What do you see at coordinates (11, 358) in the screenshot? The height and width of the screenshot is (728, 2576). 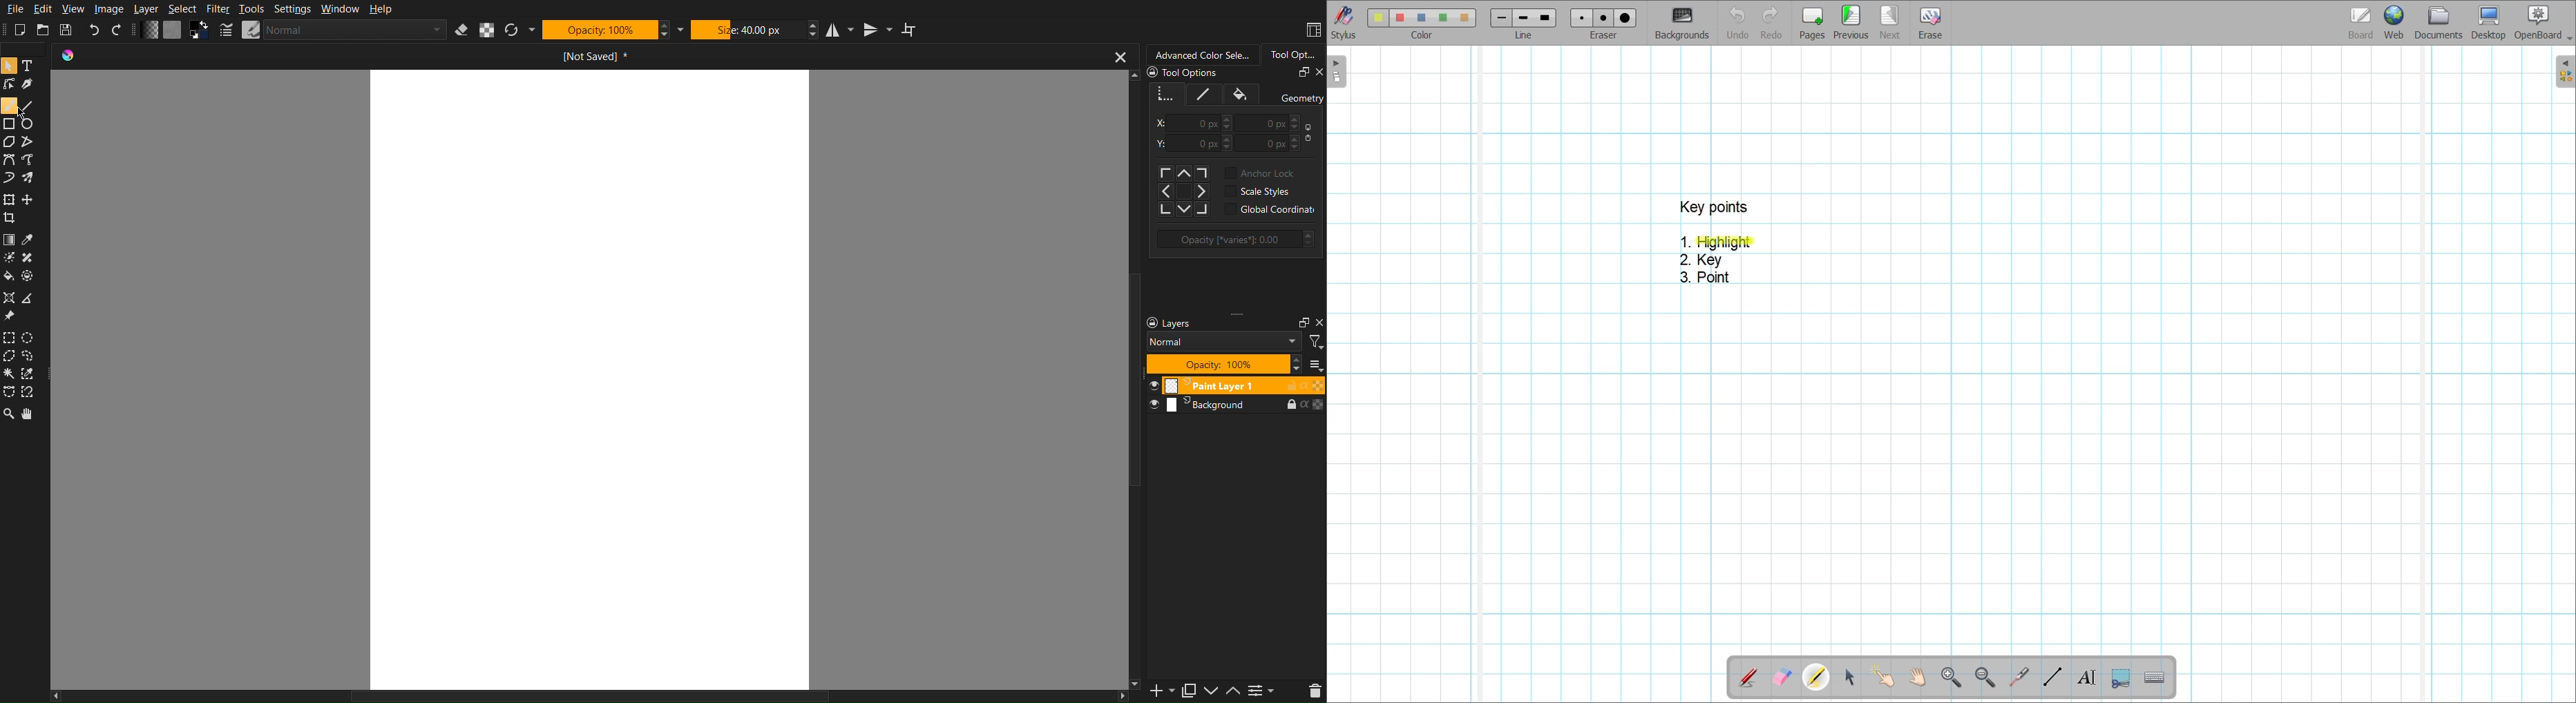 I see `Polygon Marquee Tool` at bounding box center [11, 358].